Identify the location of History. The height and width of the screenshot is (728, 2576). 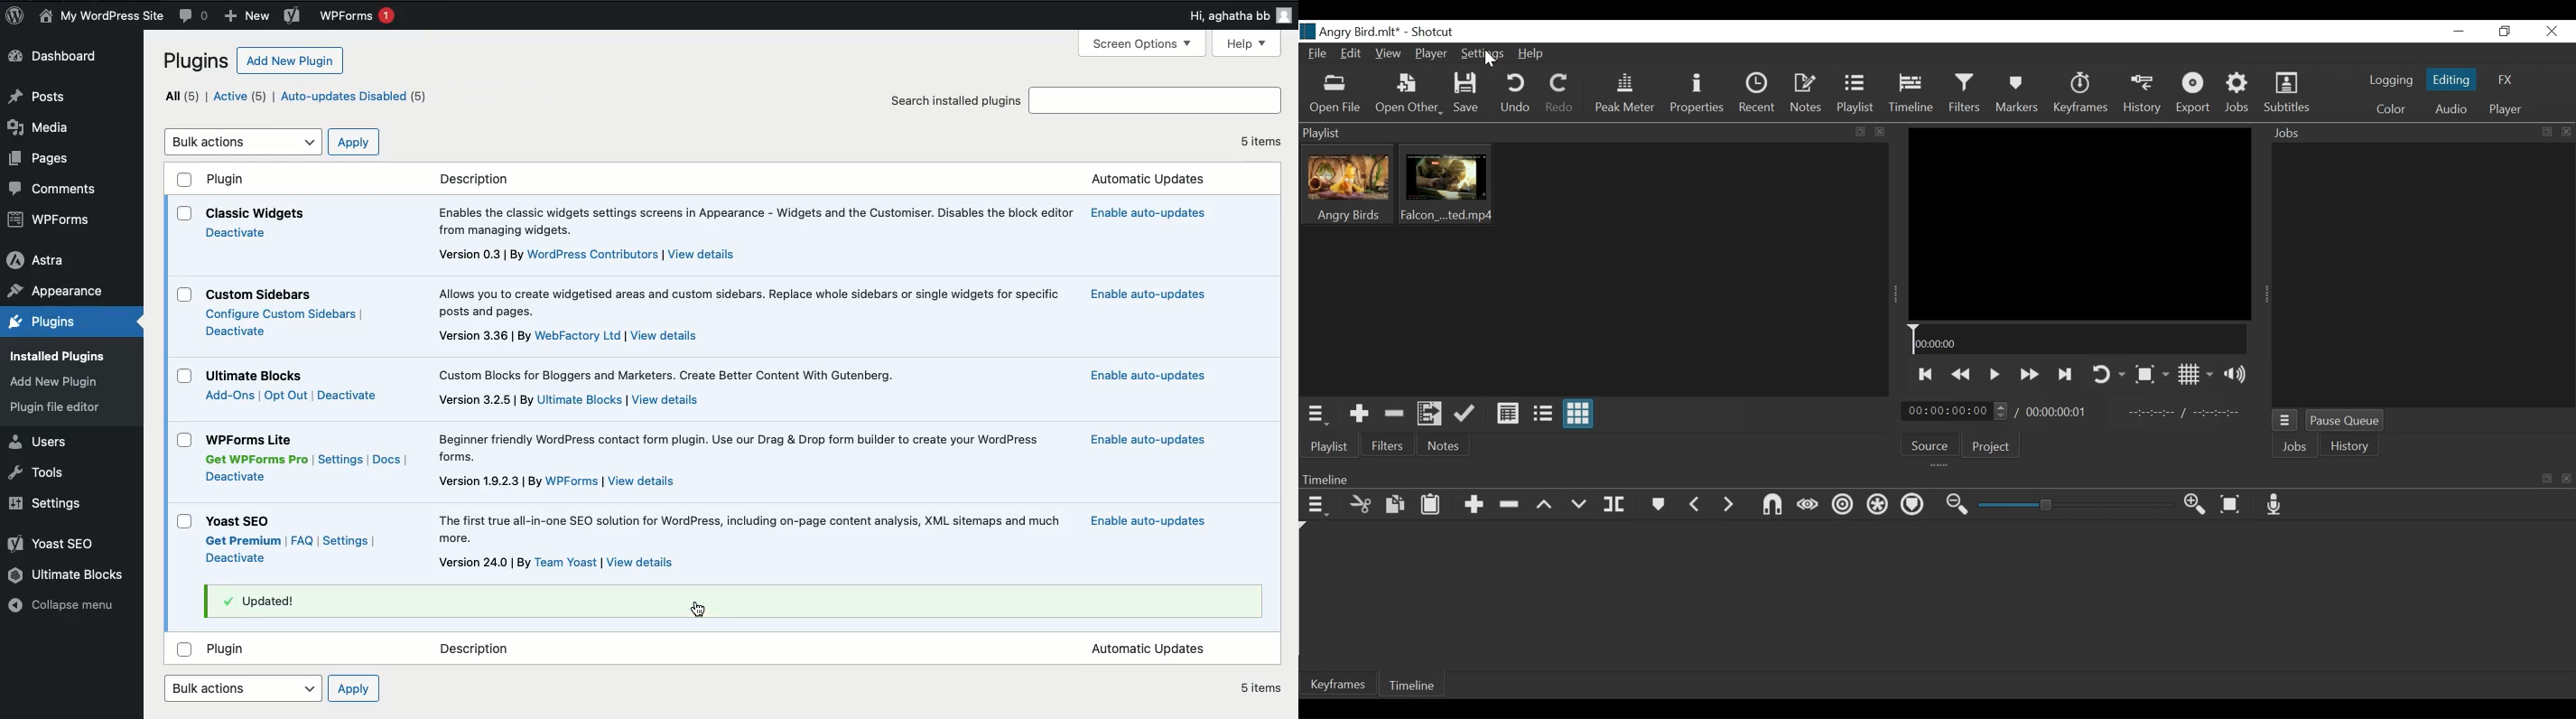
(2140, 95).